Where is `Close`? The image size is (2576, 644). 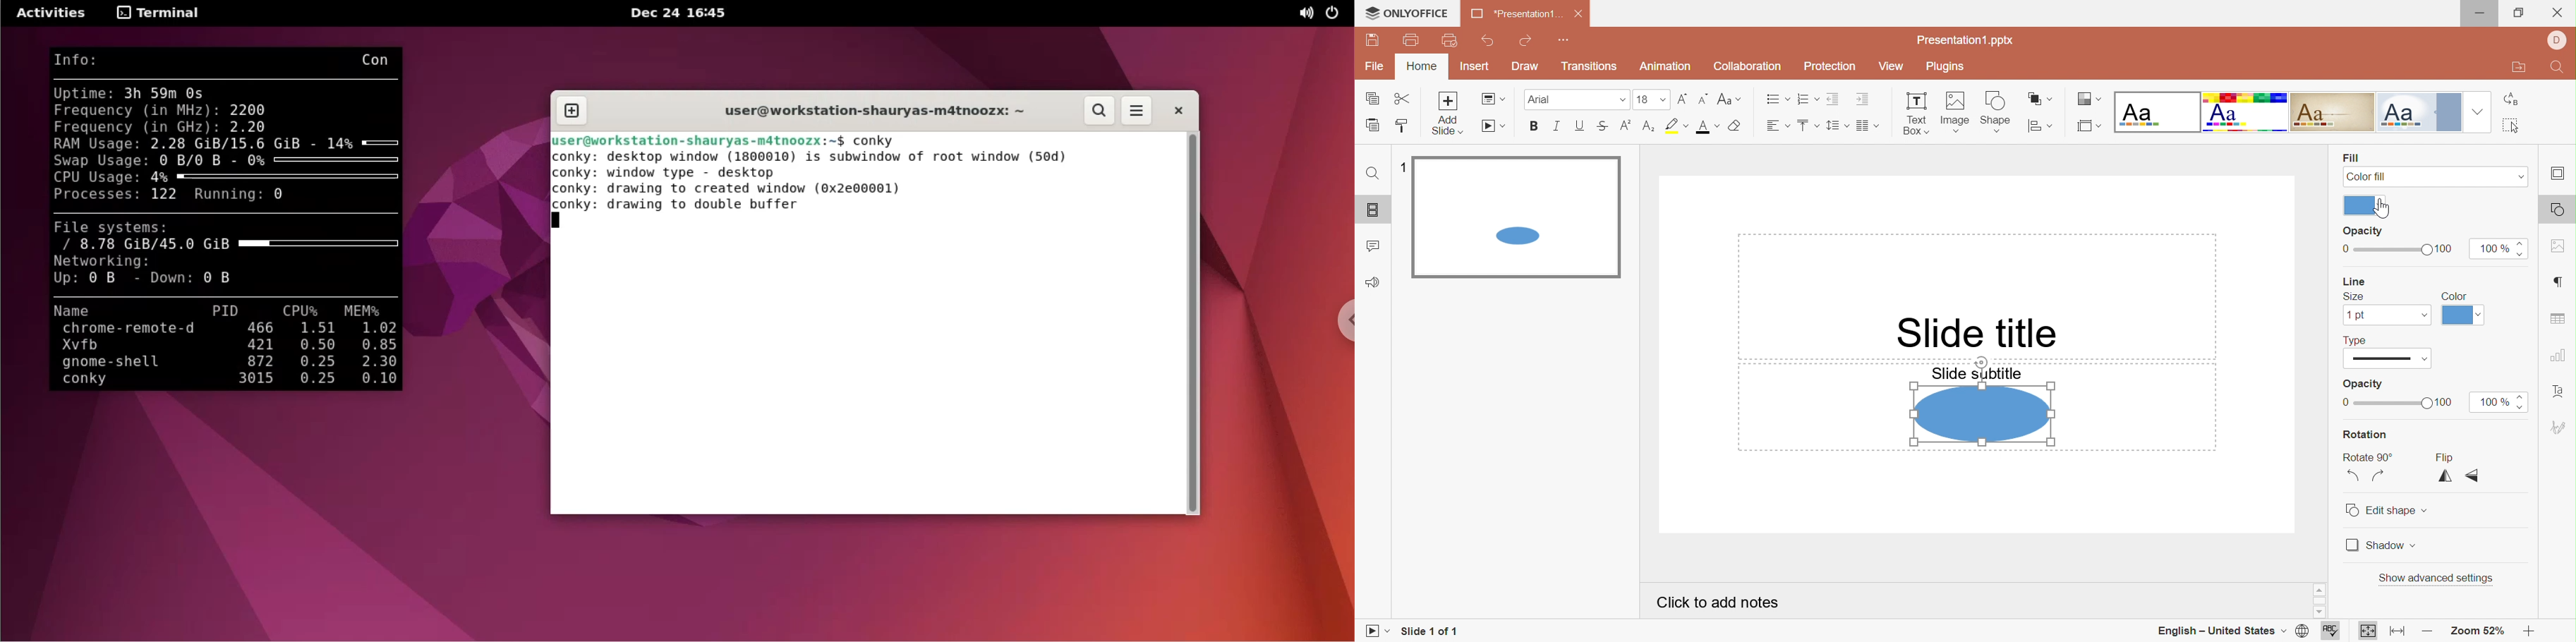 Close is located at coordinates (1578, 15).